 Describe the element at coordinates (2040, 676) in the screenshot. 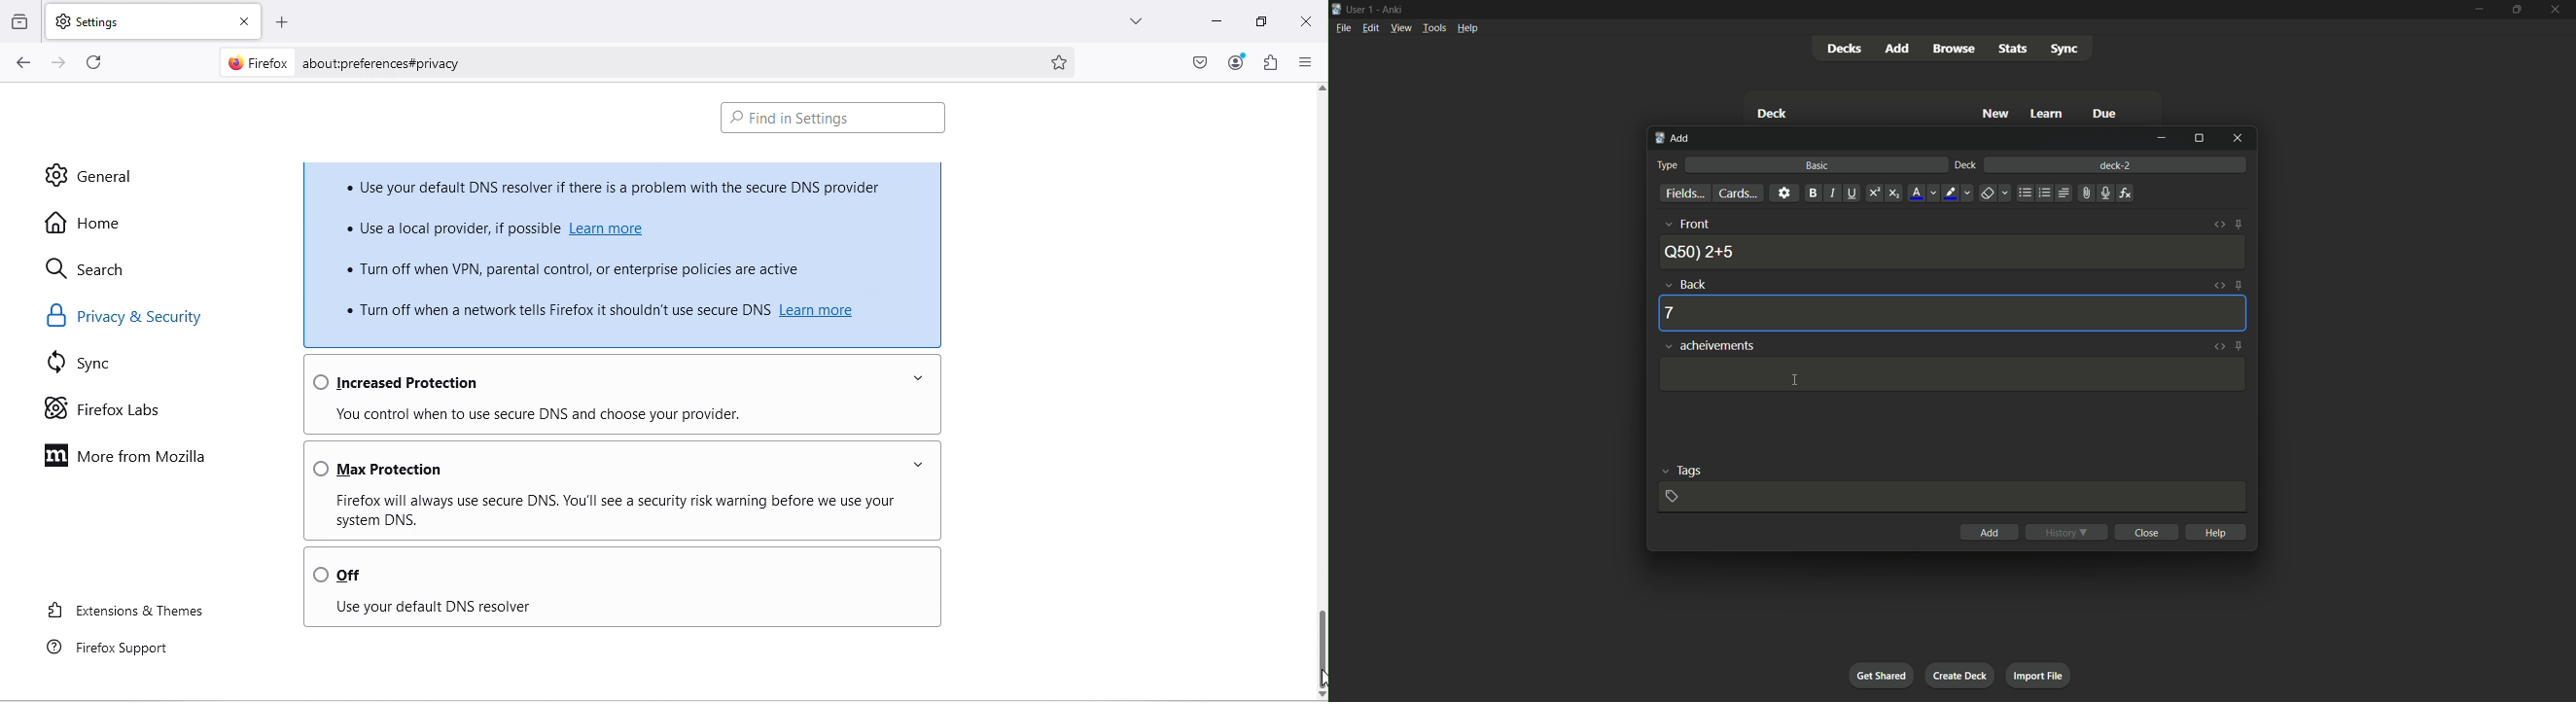

I see `import file` at that location.